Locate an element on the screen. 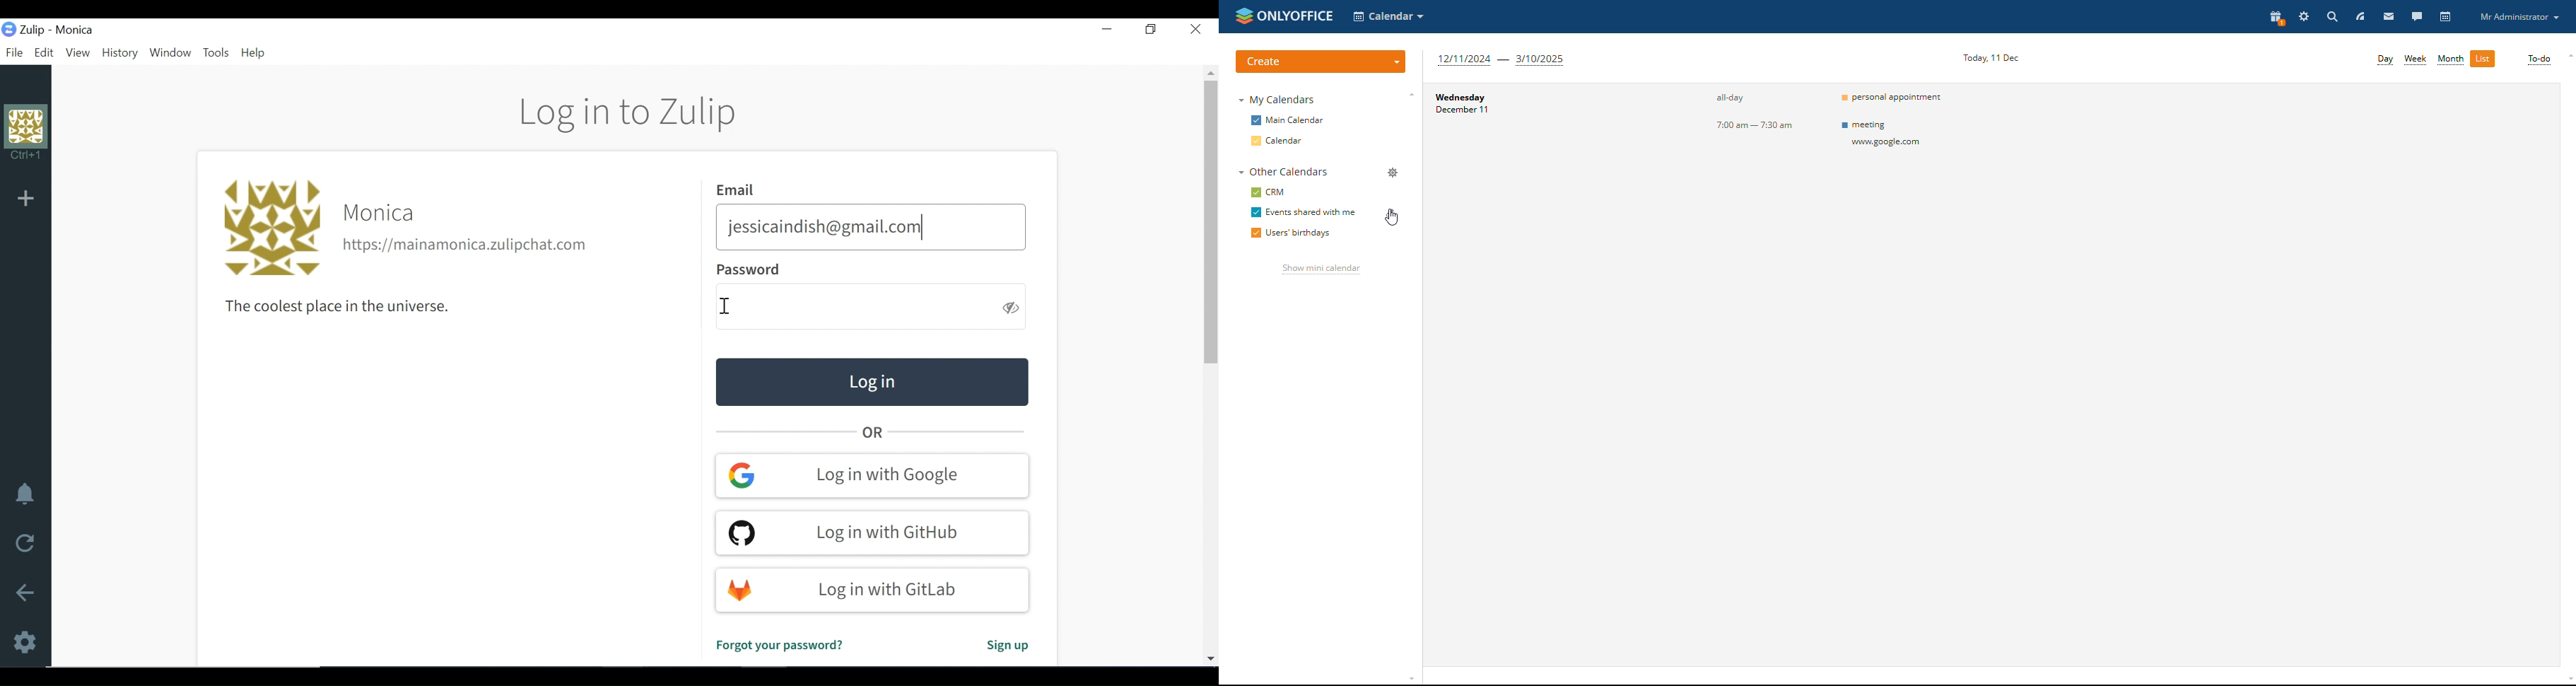 This screenshot has height=700, width=2576. settings is located at coordinates (2304, 16).